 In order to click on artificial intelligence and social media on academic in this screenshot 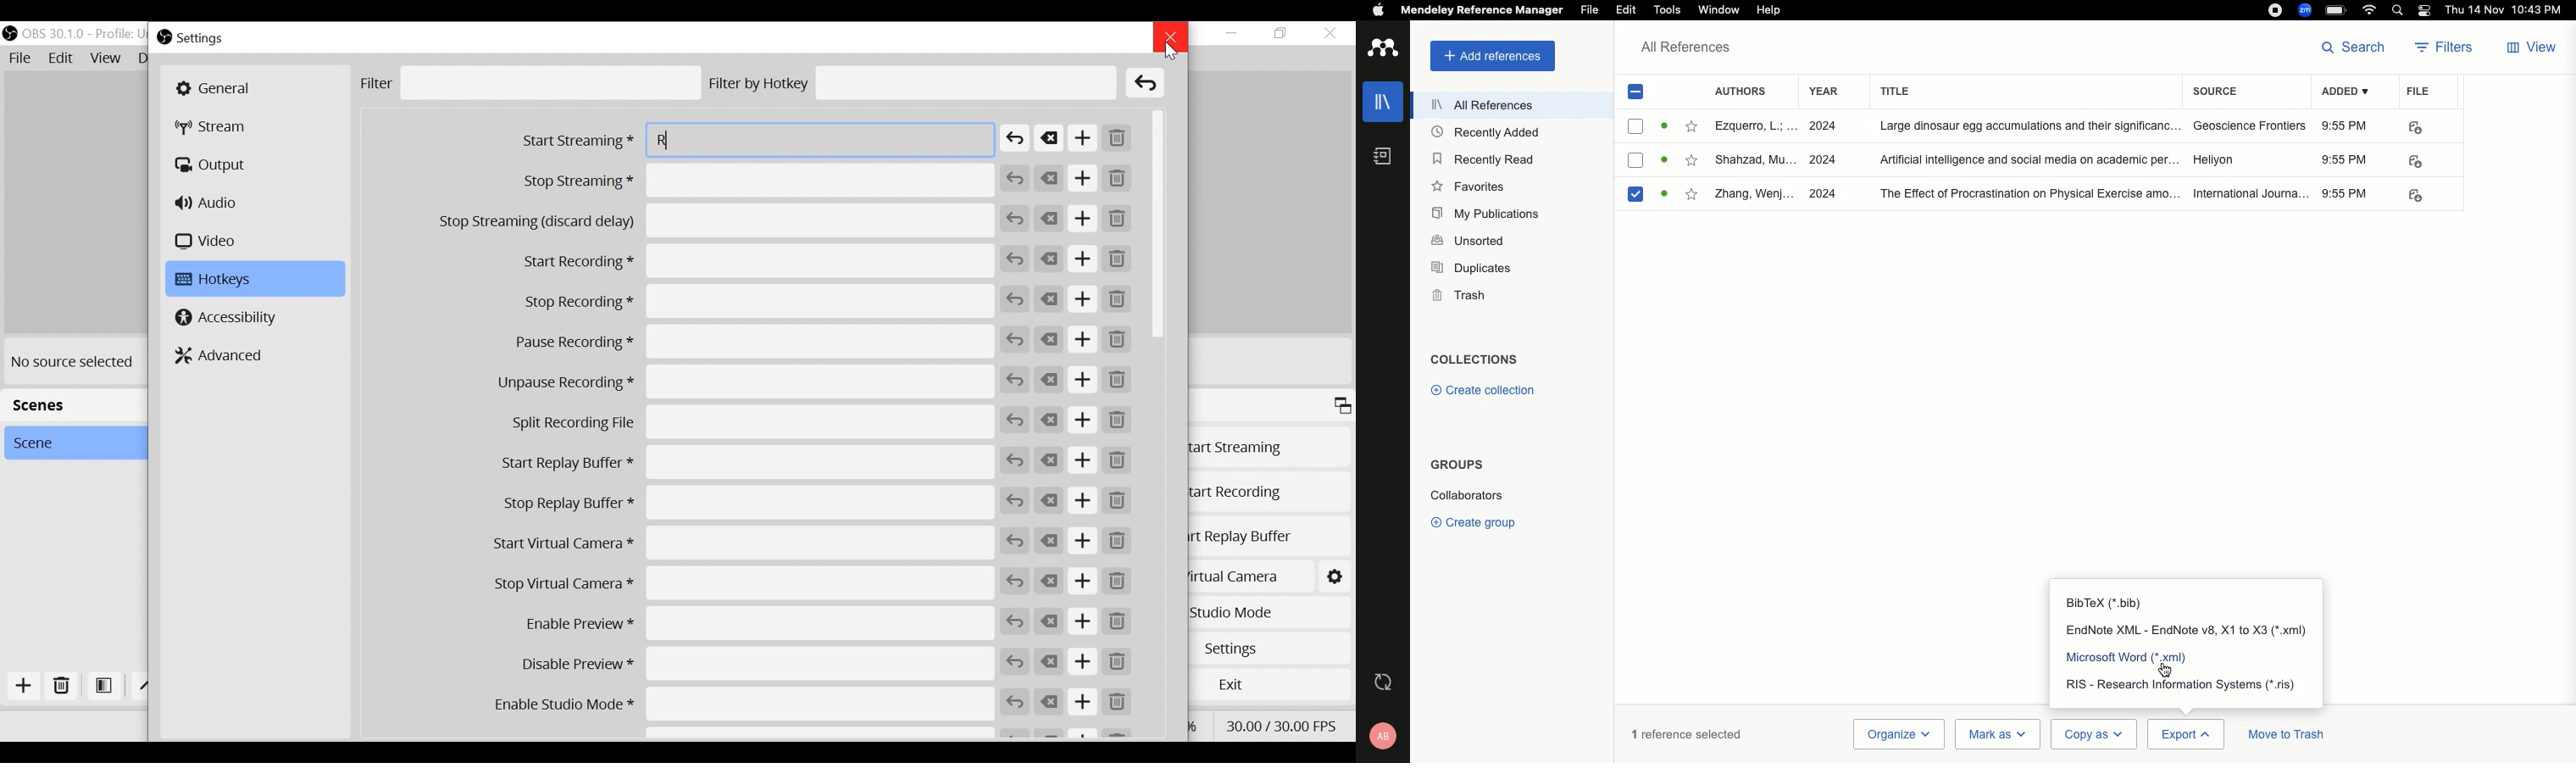, I will do `click(2029, 158)`.